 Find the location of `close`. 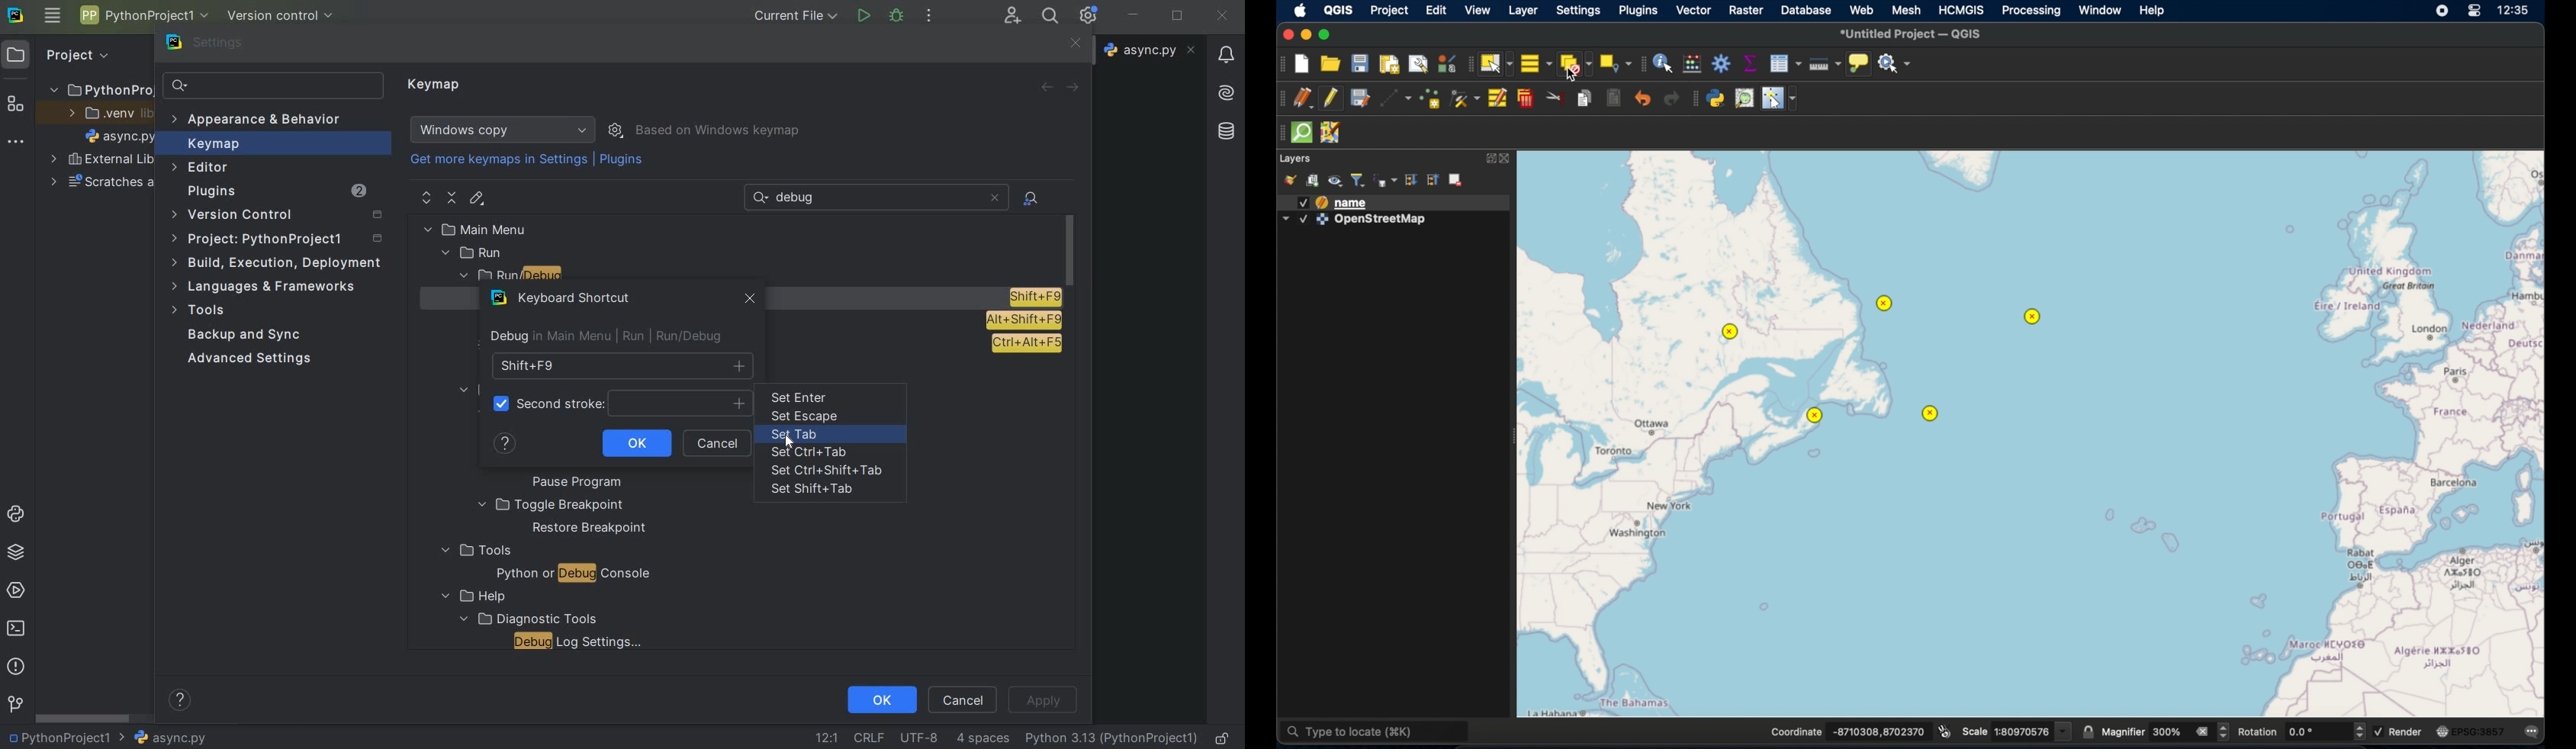

close is located at coordinates (747, 301).